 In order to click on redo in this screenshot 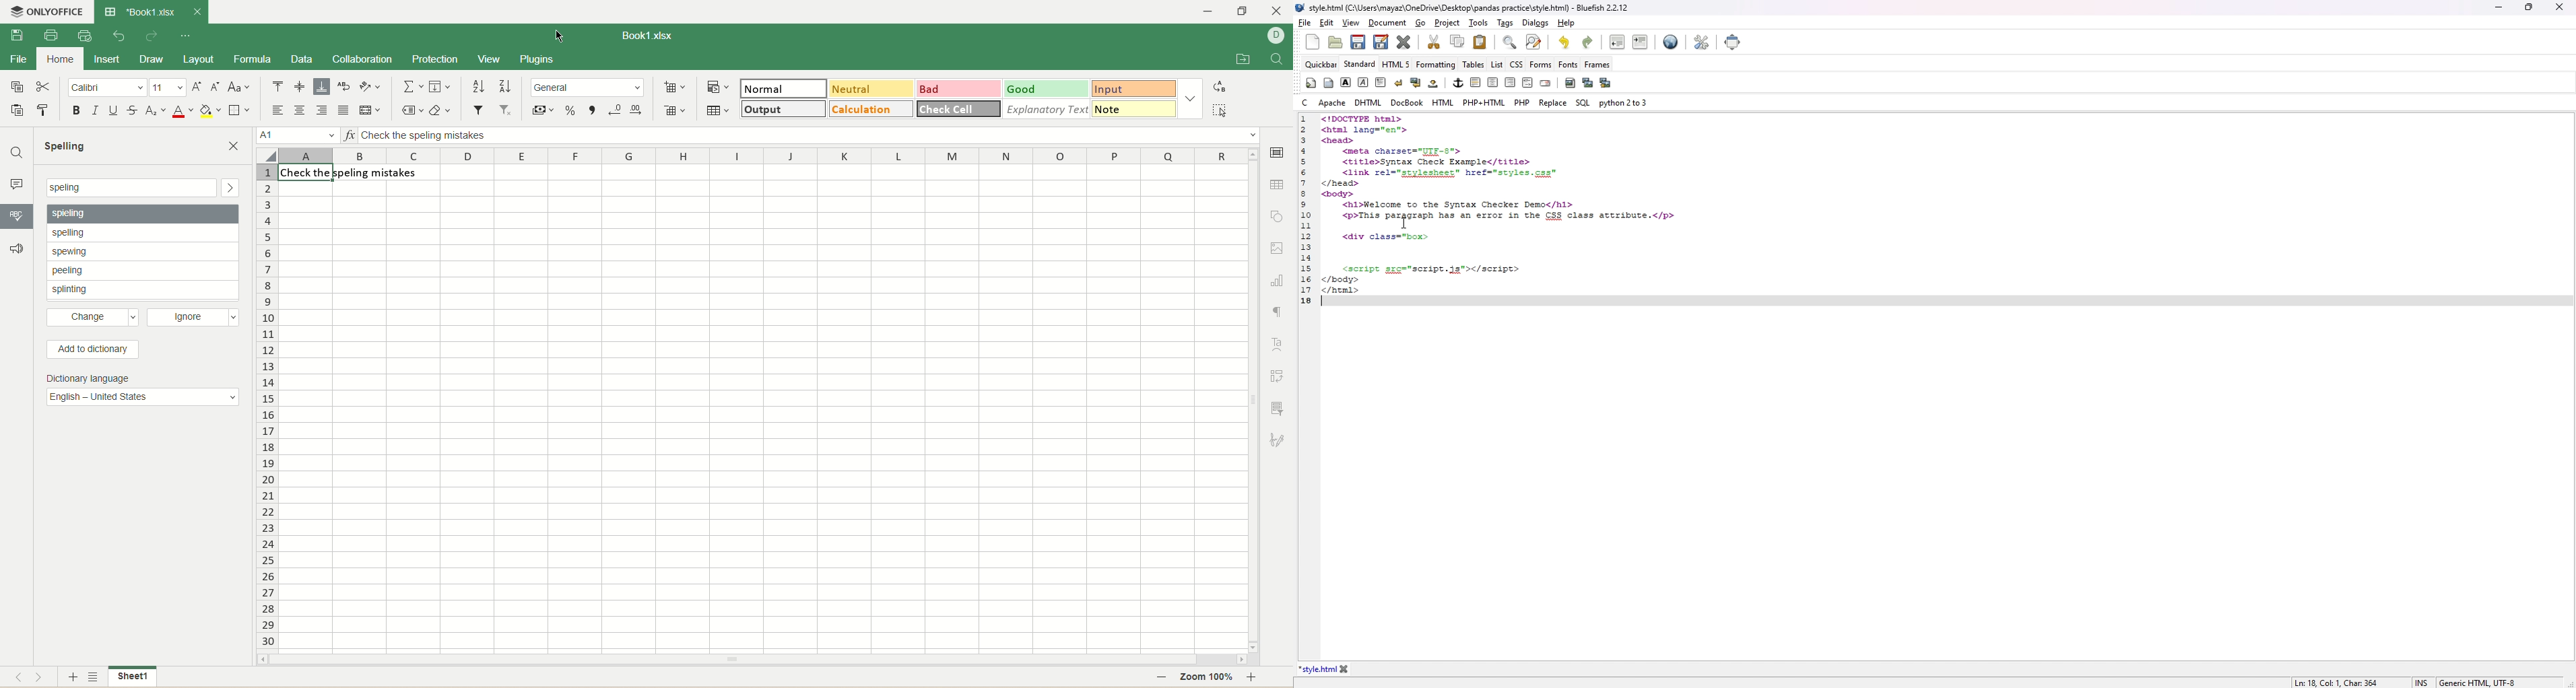, I will do `click(152, 36)`.